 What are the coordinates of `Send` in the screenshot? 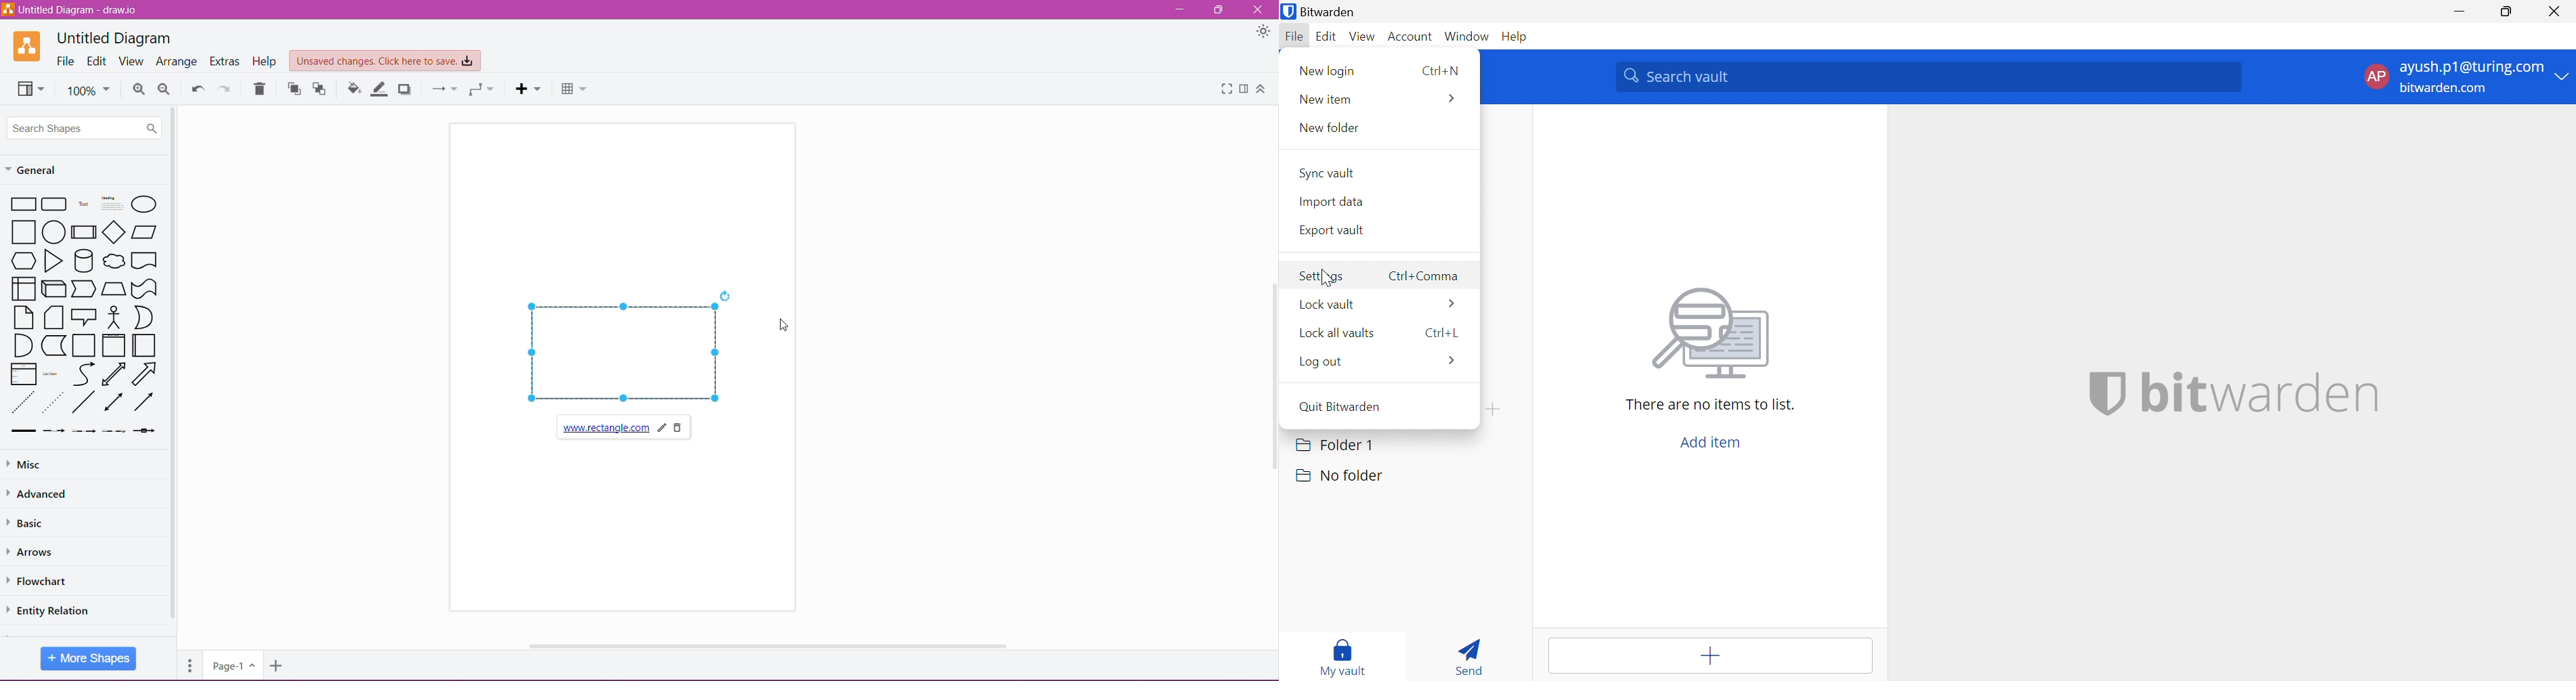 It's located at (1474, 655).